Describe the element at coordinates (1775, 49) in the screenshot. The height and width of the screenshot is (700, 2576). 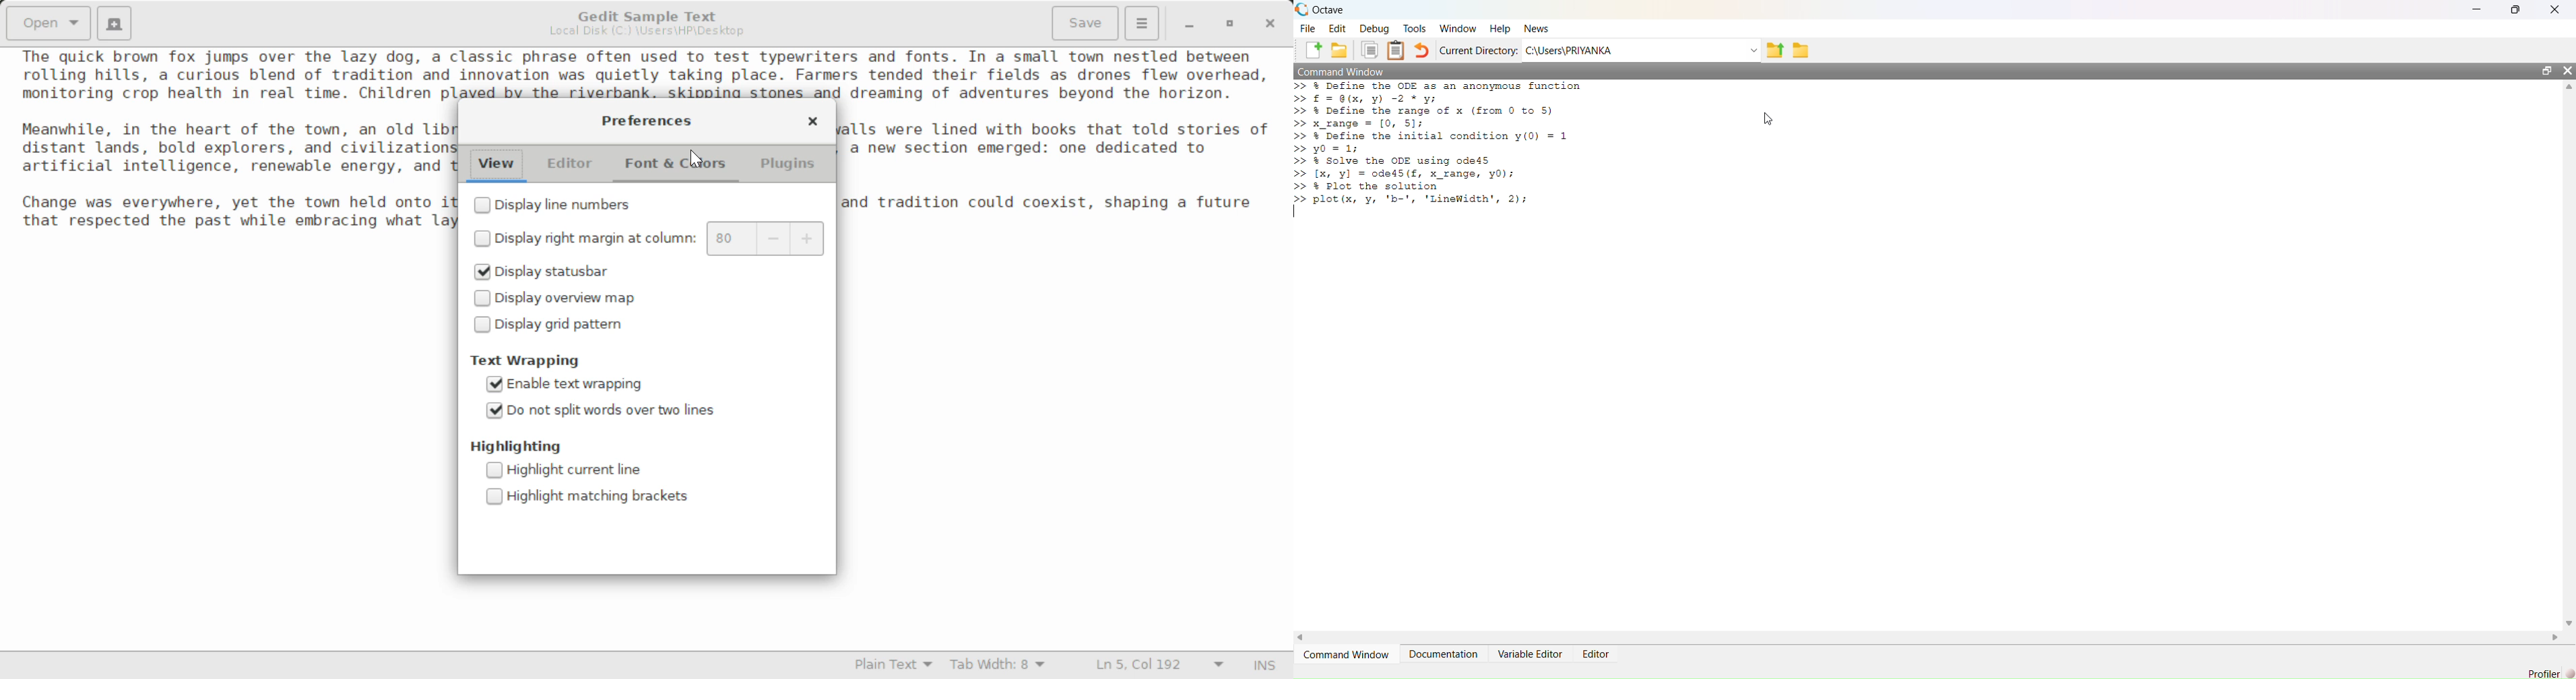
I see `one directory up` at that location.